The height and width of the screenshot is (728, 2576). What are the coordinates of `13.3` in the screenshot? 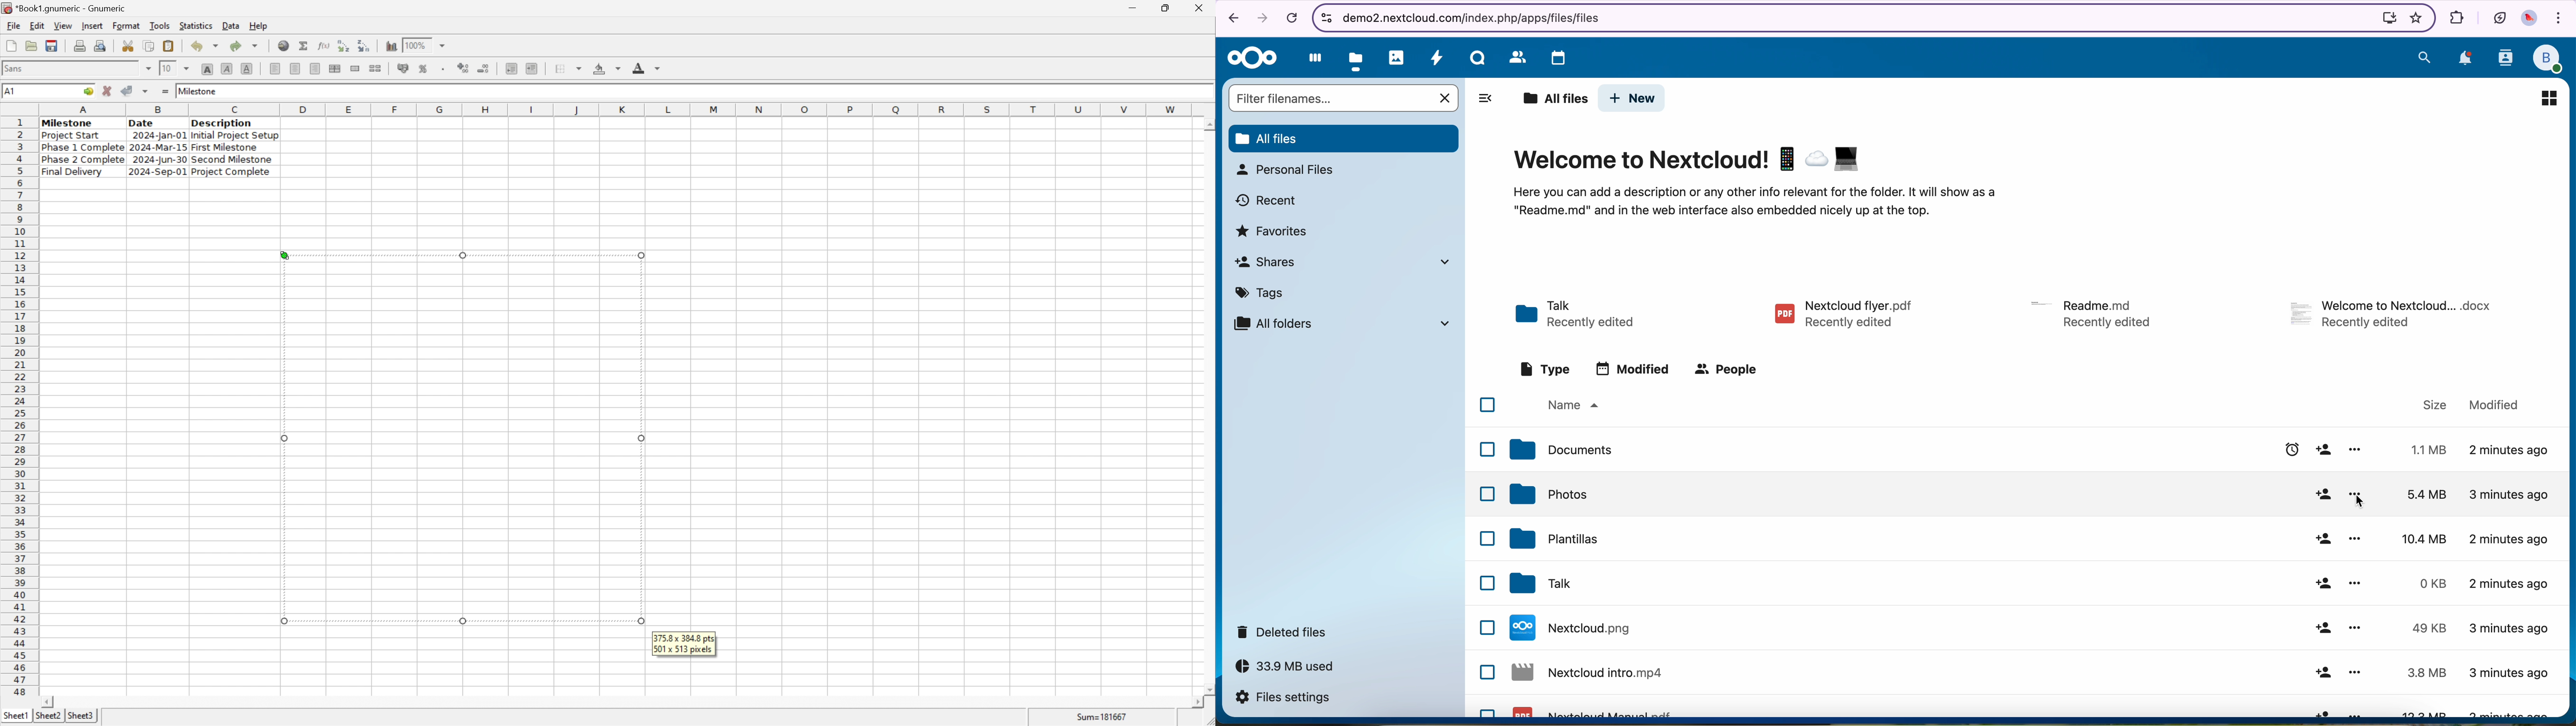 It's located at (2427, 711).